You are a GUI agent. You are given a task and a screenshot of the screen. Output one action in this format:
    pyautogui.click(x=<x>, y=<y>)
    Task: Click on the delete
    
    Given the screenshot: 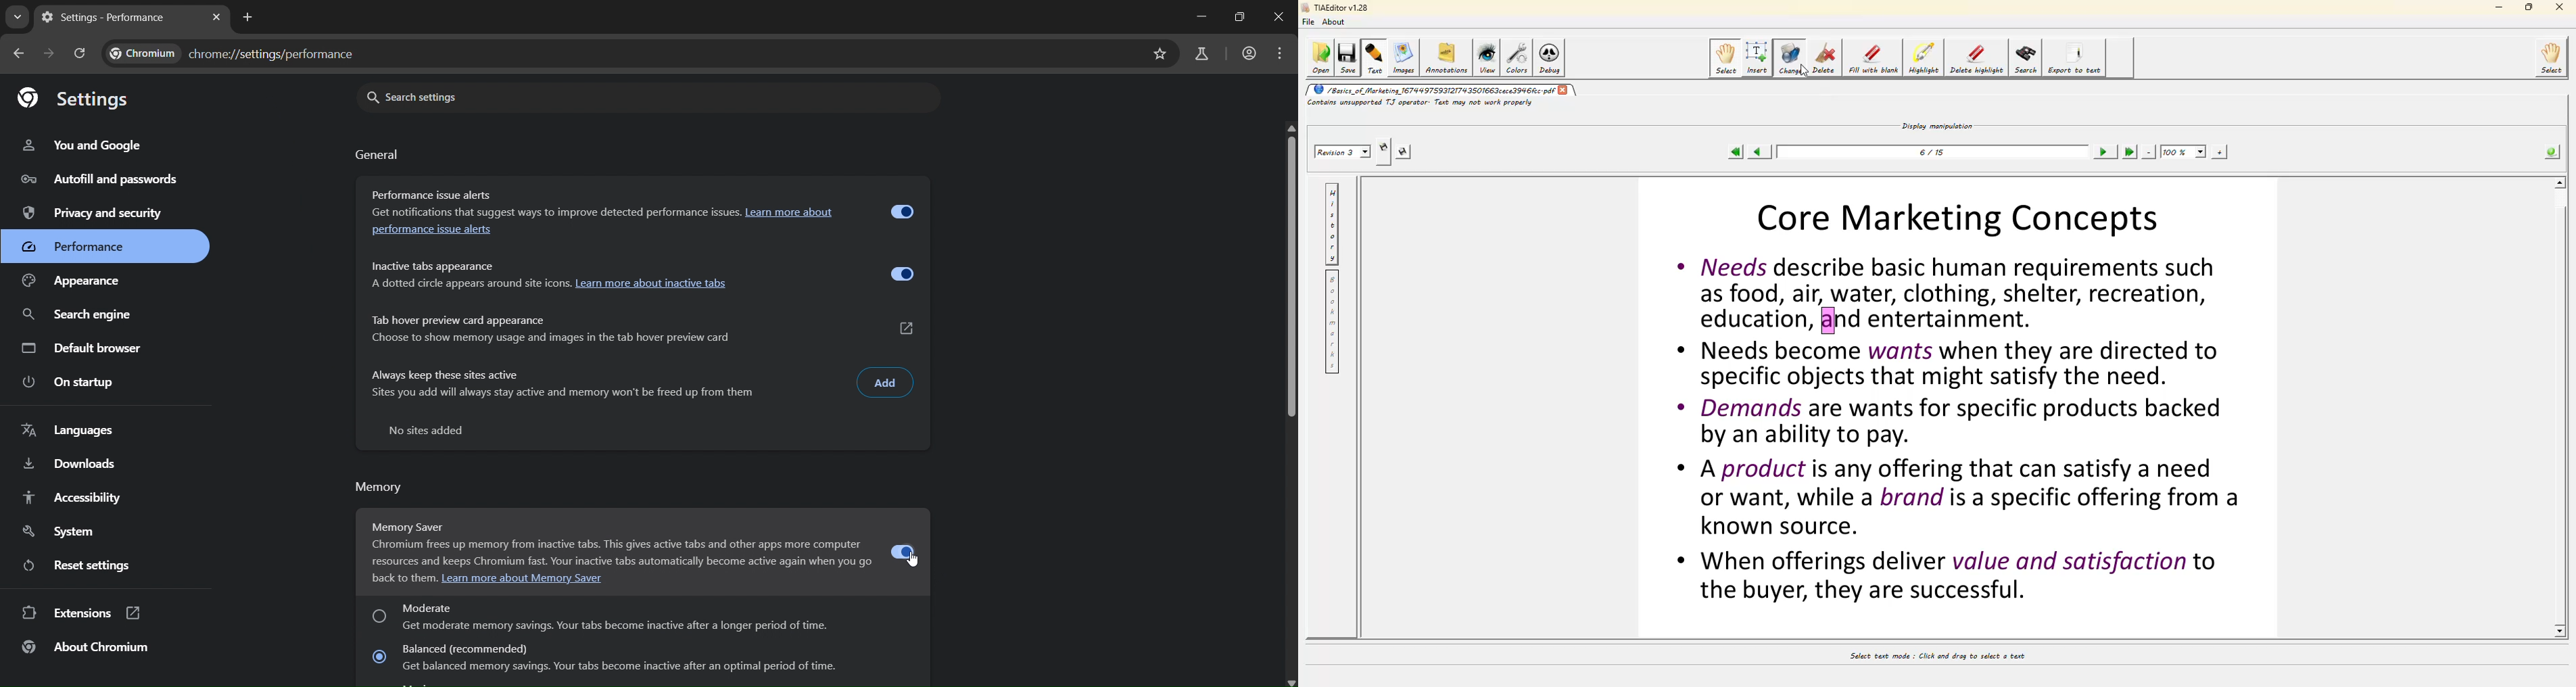 What is the action you would take?
    pyautogui.click(x=1830, y=57)
    